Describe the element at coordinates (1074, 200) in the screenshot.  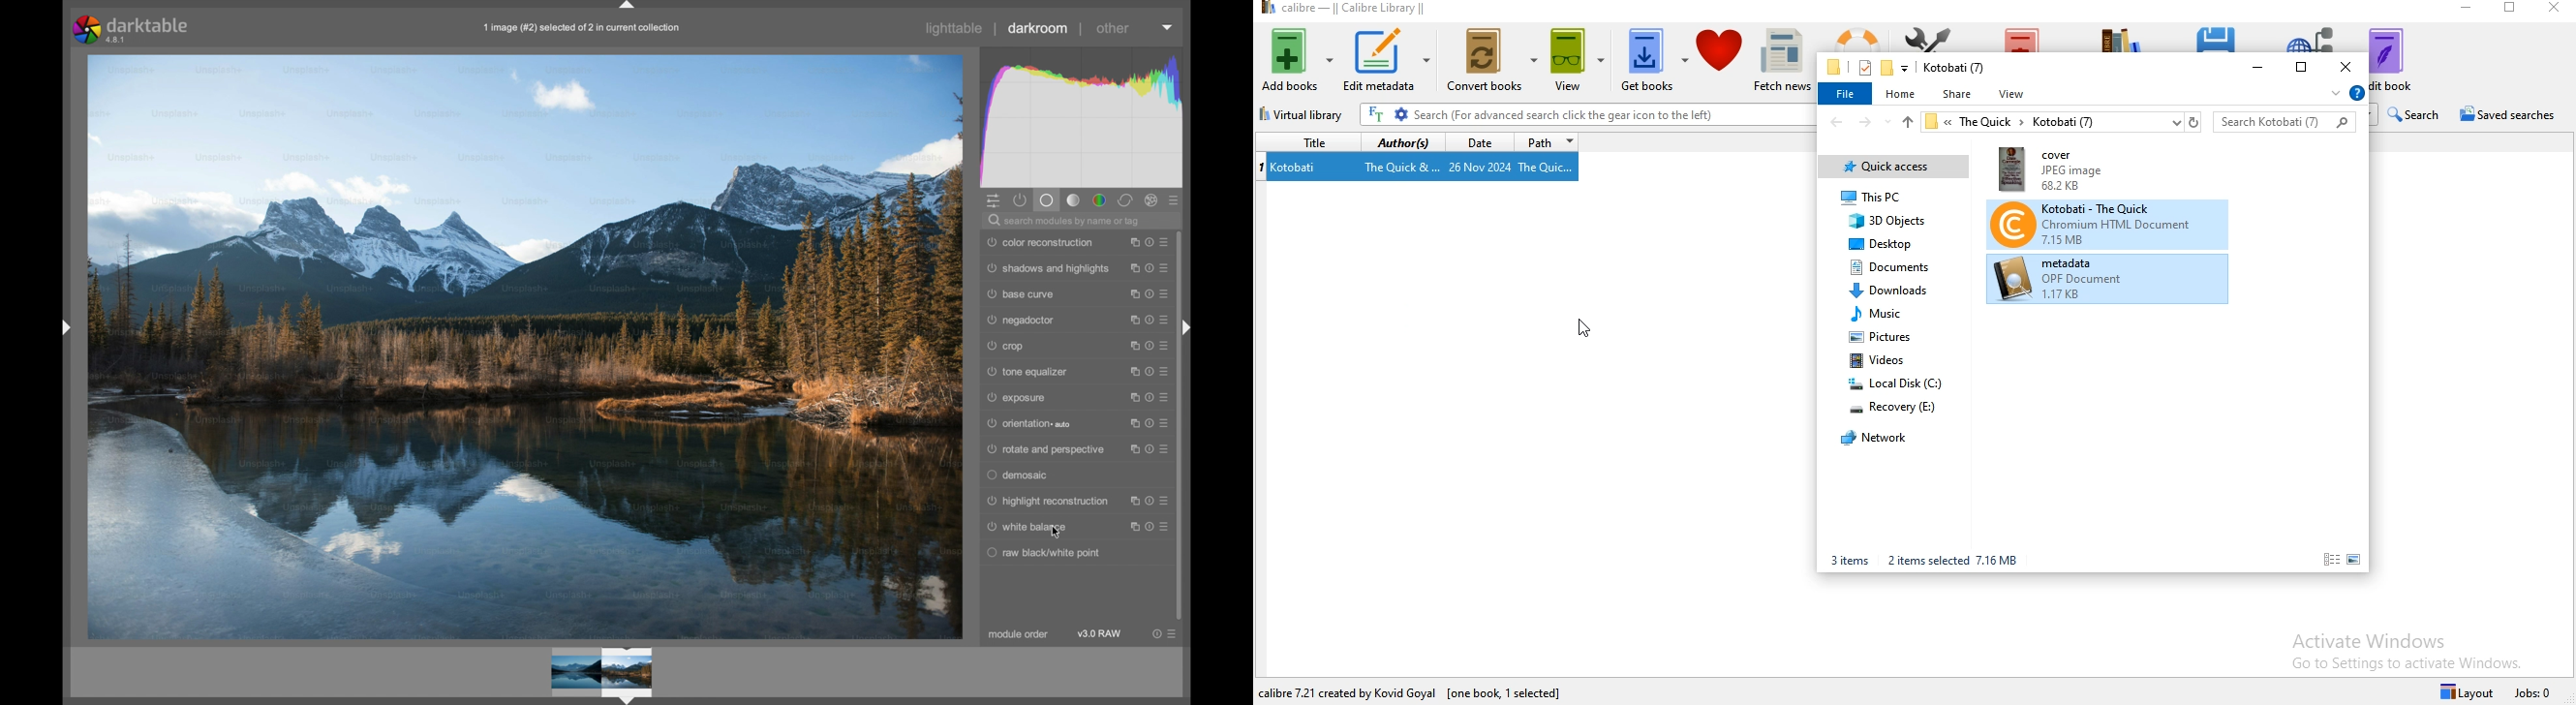
I see `tone` at that location.